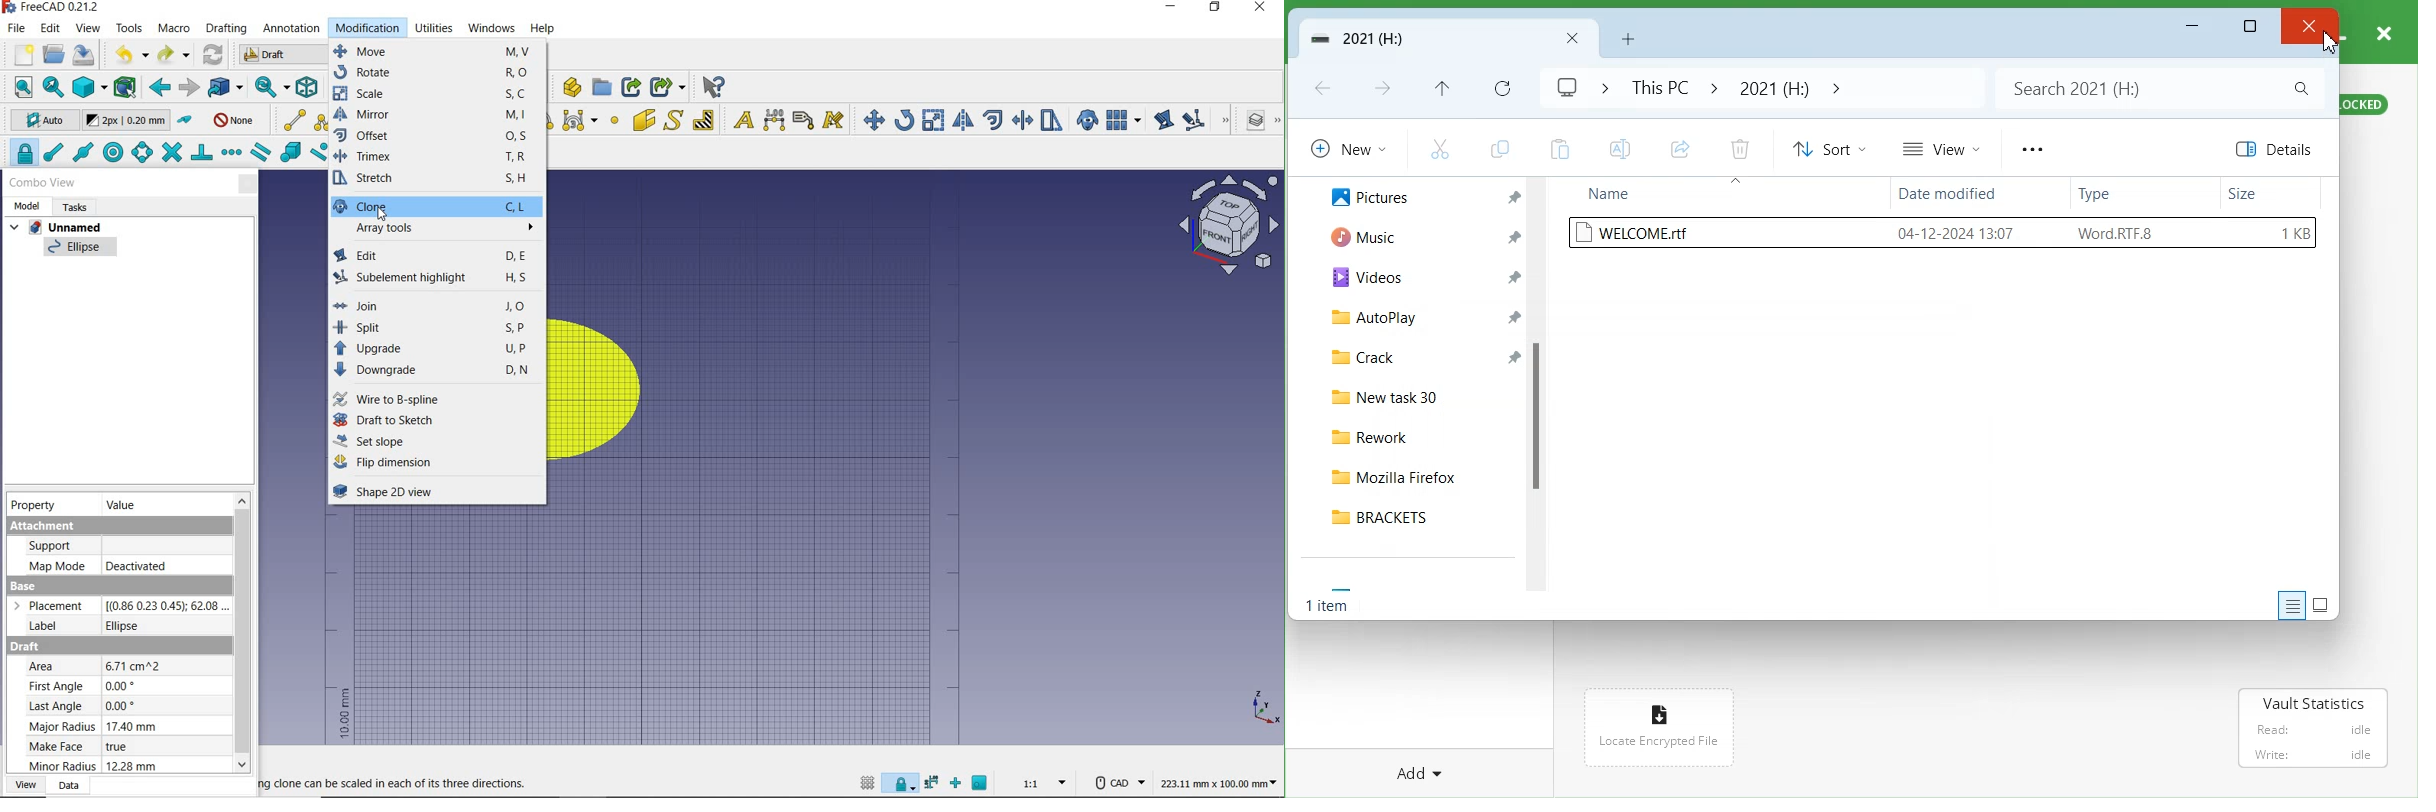 The height and width of the screenshot is (812, 2436). What do you see at coordinates (713, 86) in the screenshot?
I see `what's this` at bounding box center [713, 86].